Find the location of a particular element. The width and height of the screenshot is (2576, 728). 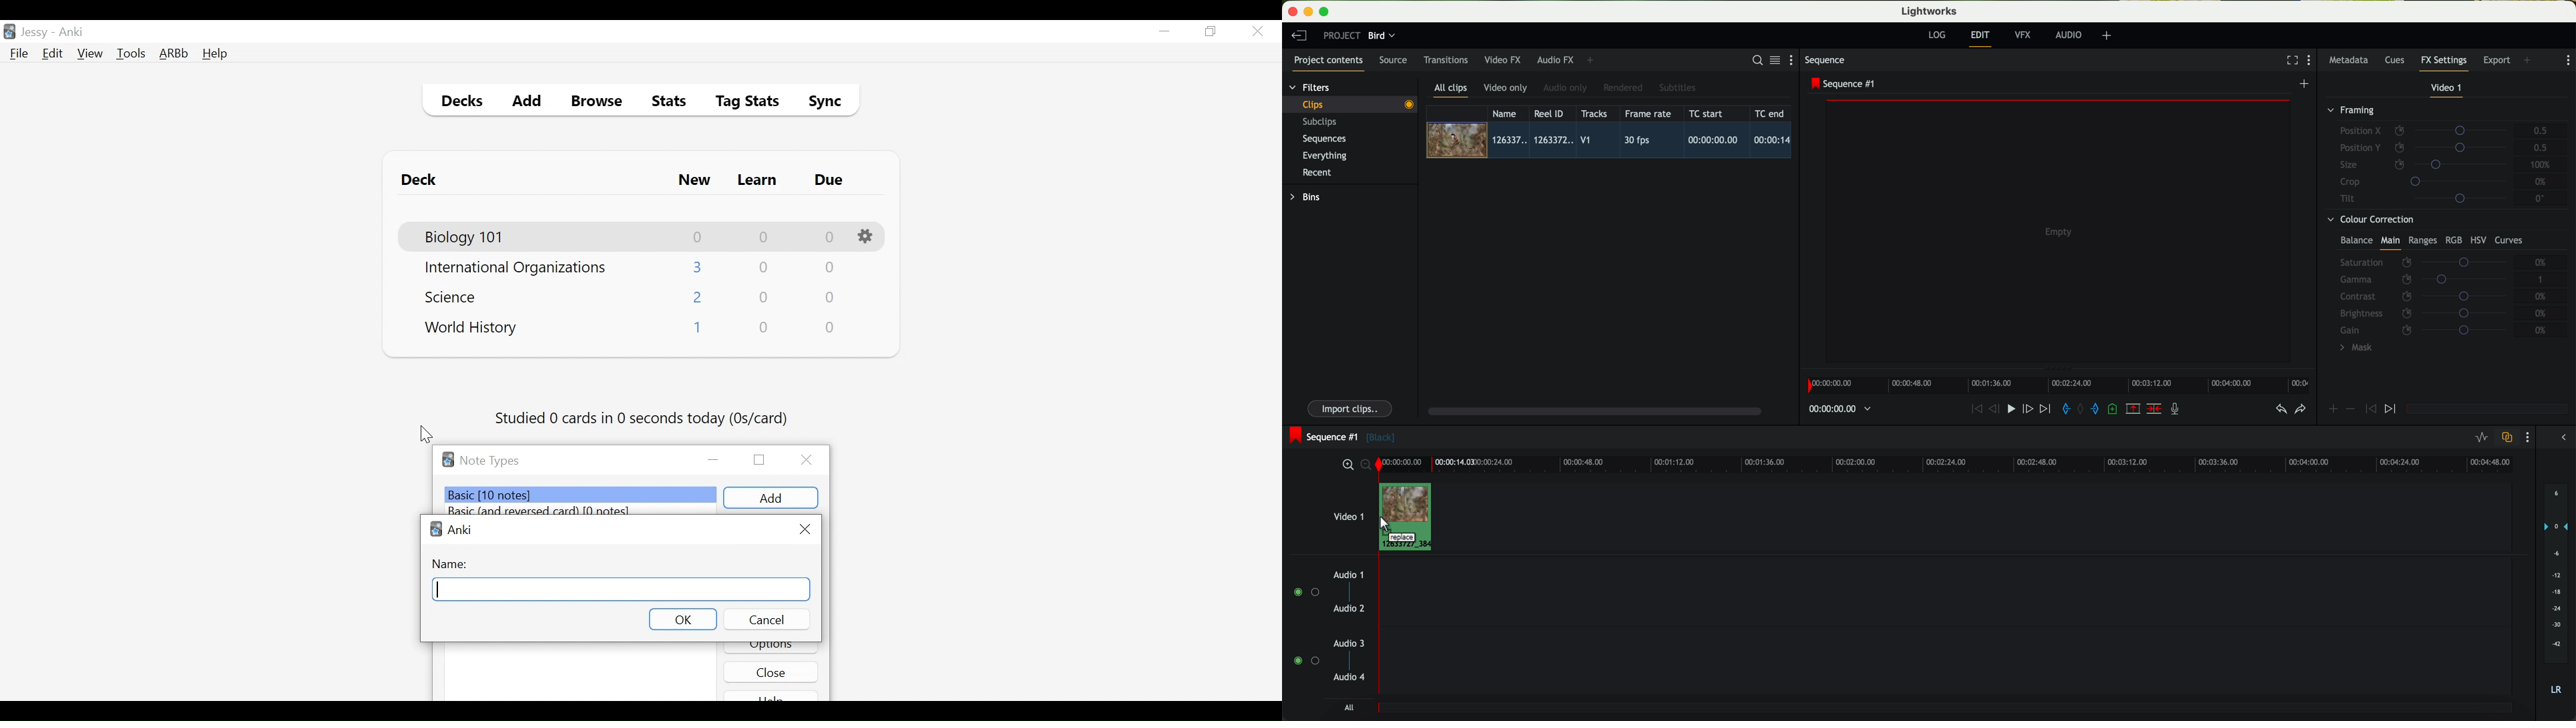

minimize is located at coordinates (714, 461).